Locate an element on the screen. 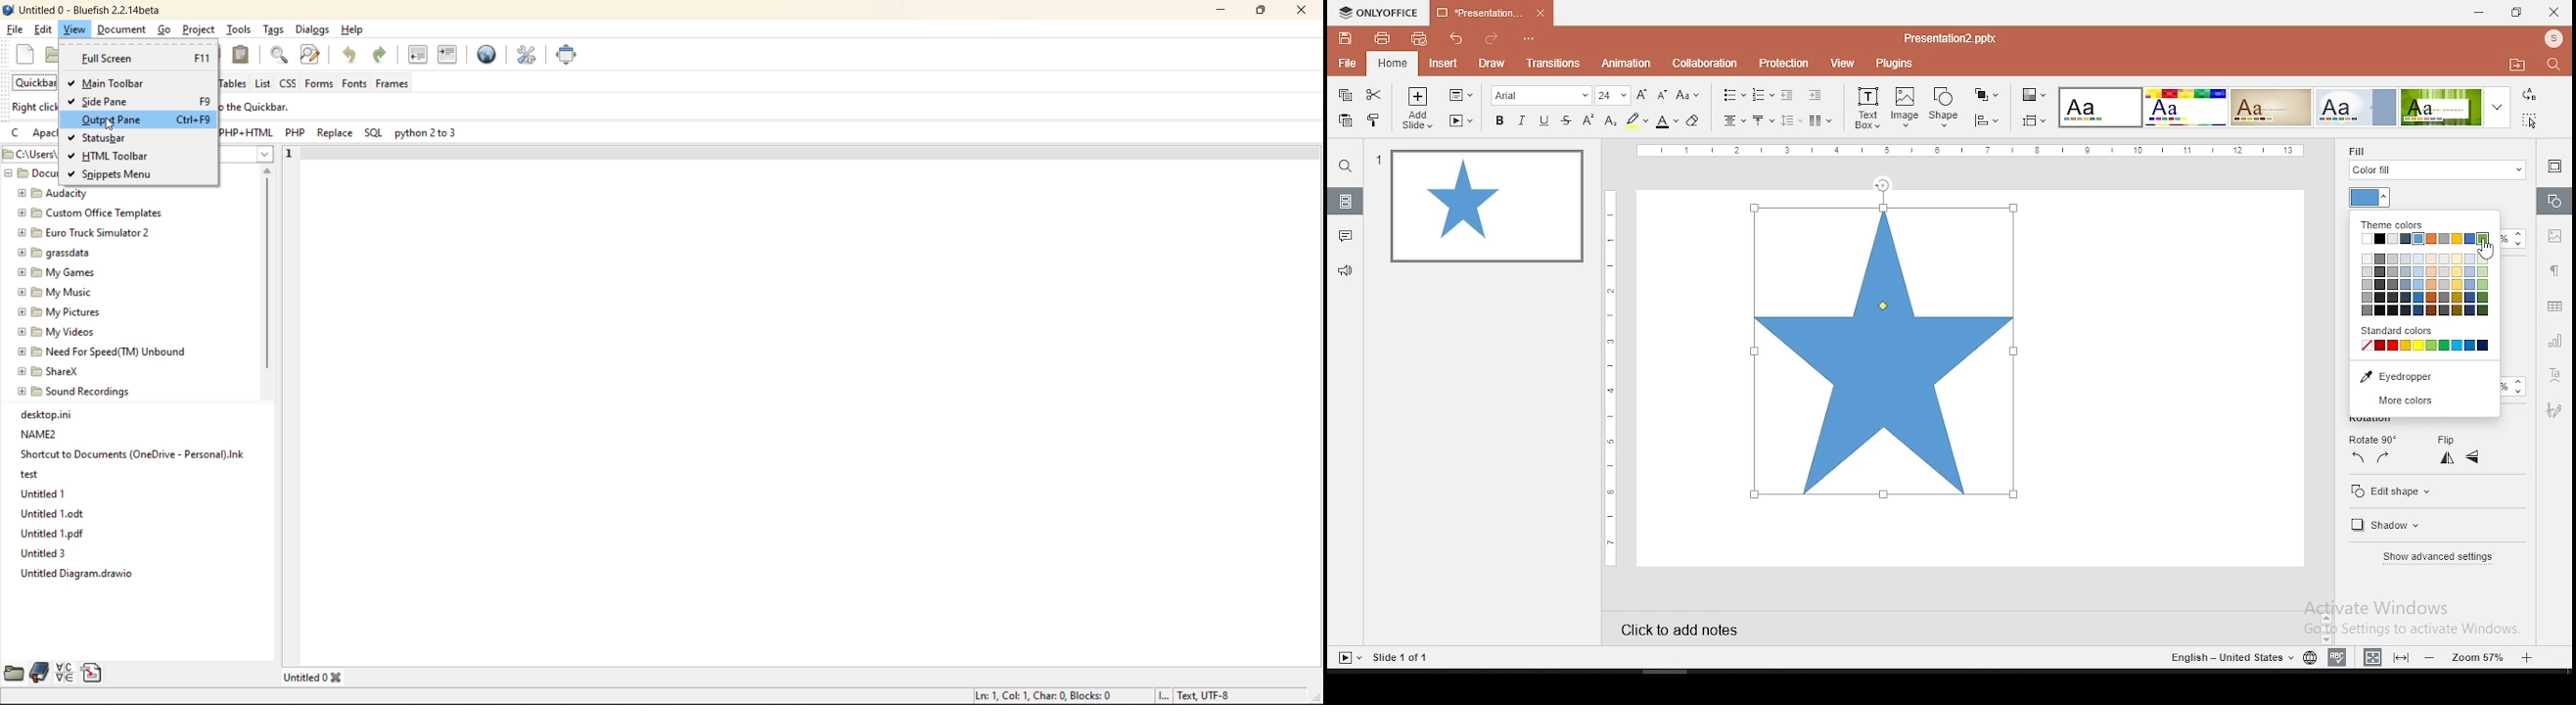 The image size is (2576, 728). Audacity is located at coordinates (56, 194).